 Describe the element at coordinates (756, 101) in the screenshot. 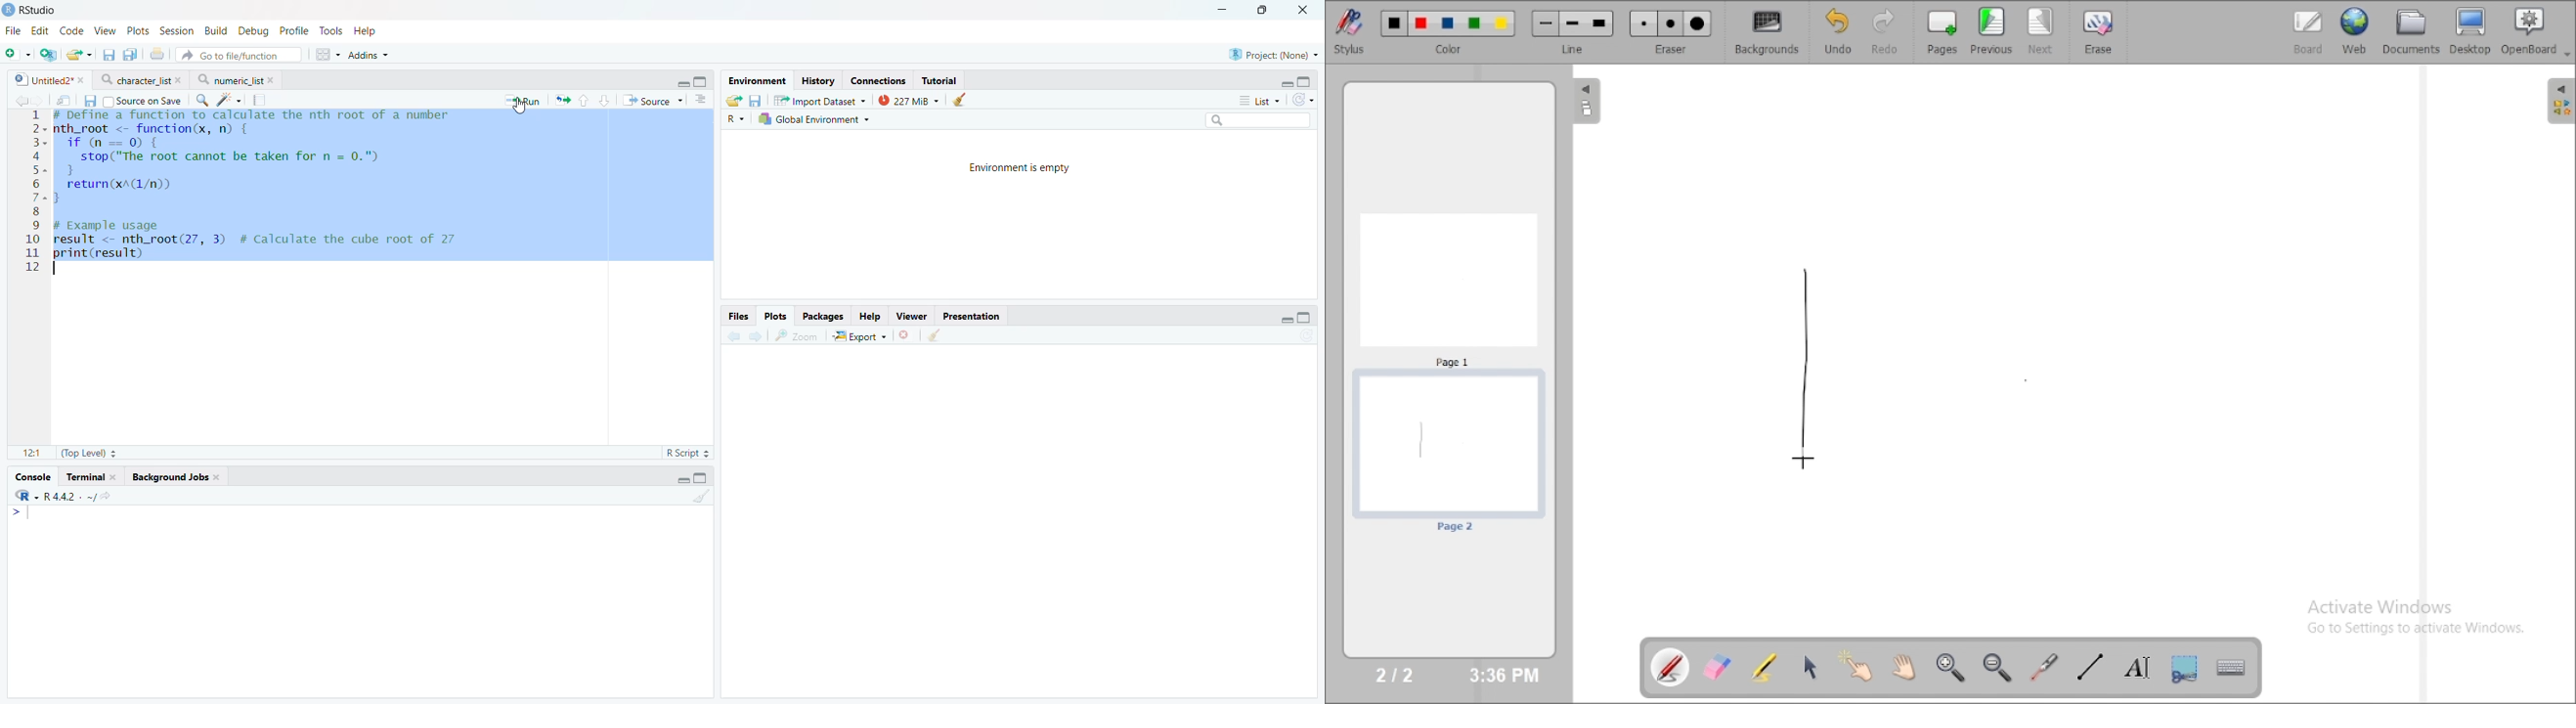

I see `Save` at that location.